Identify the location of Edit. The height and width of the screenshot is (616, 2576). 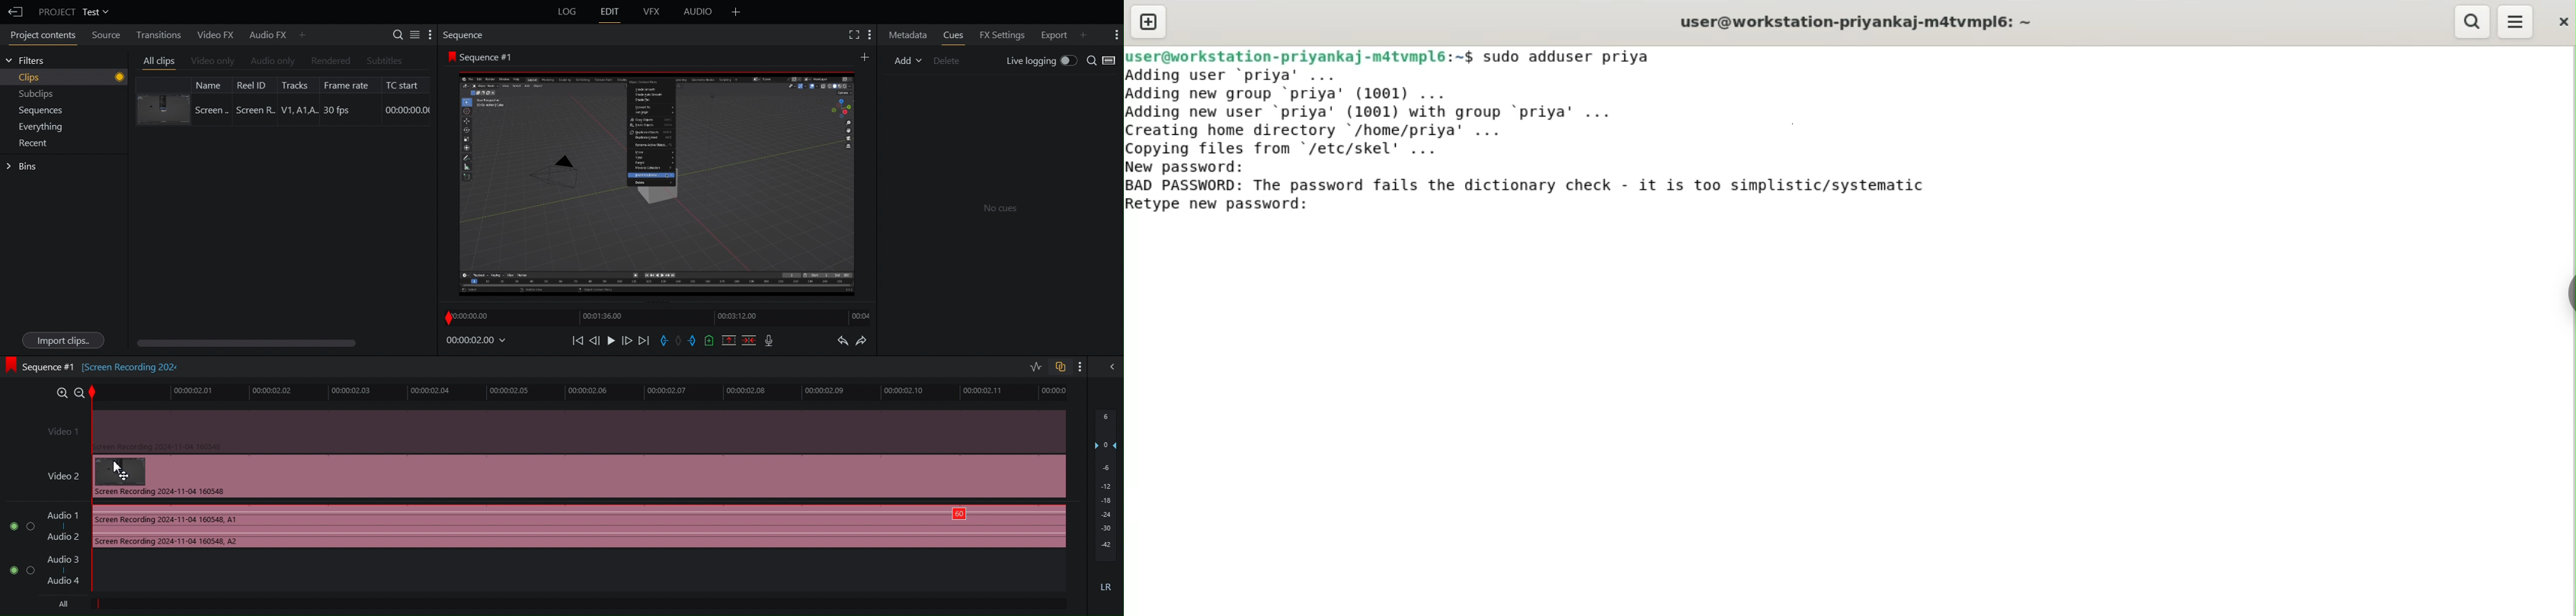
(610, 12).